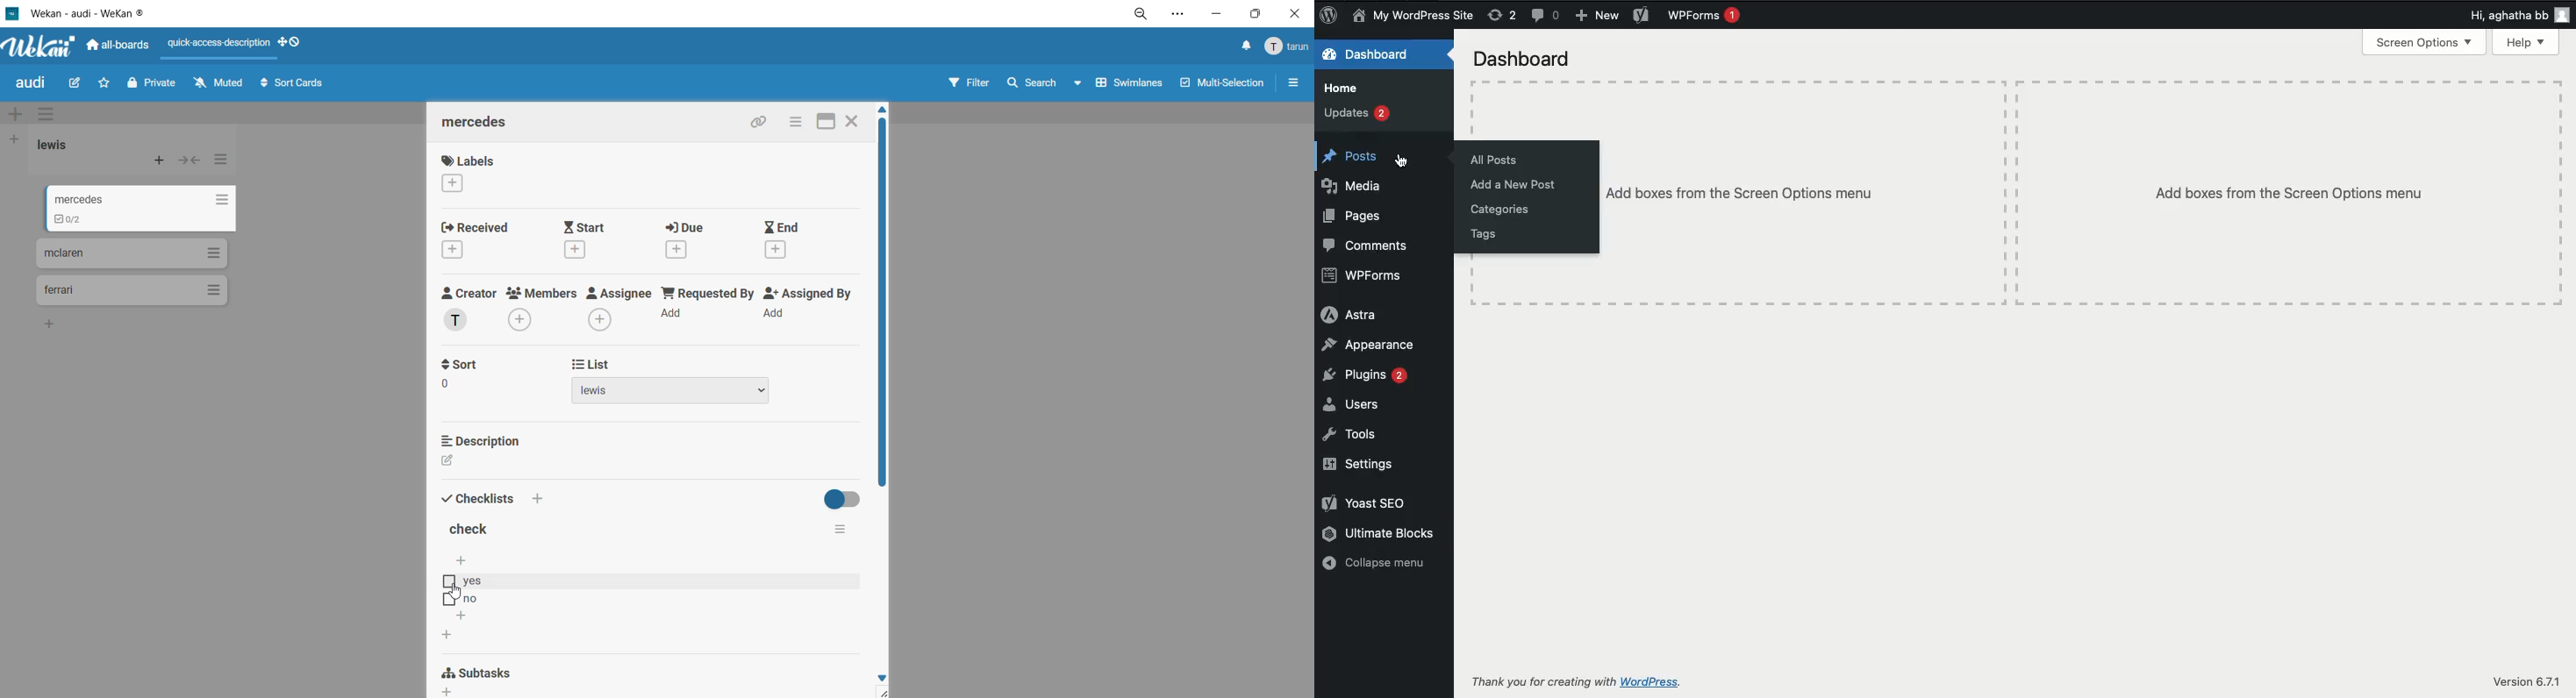 This screenshot has width=2576, height=700. I want to click on copy, so click(765, 122).